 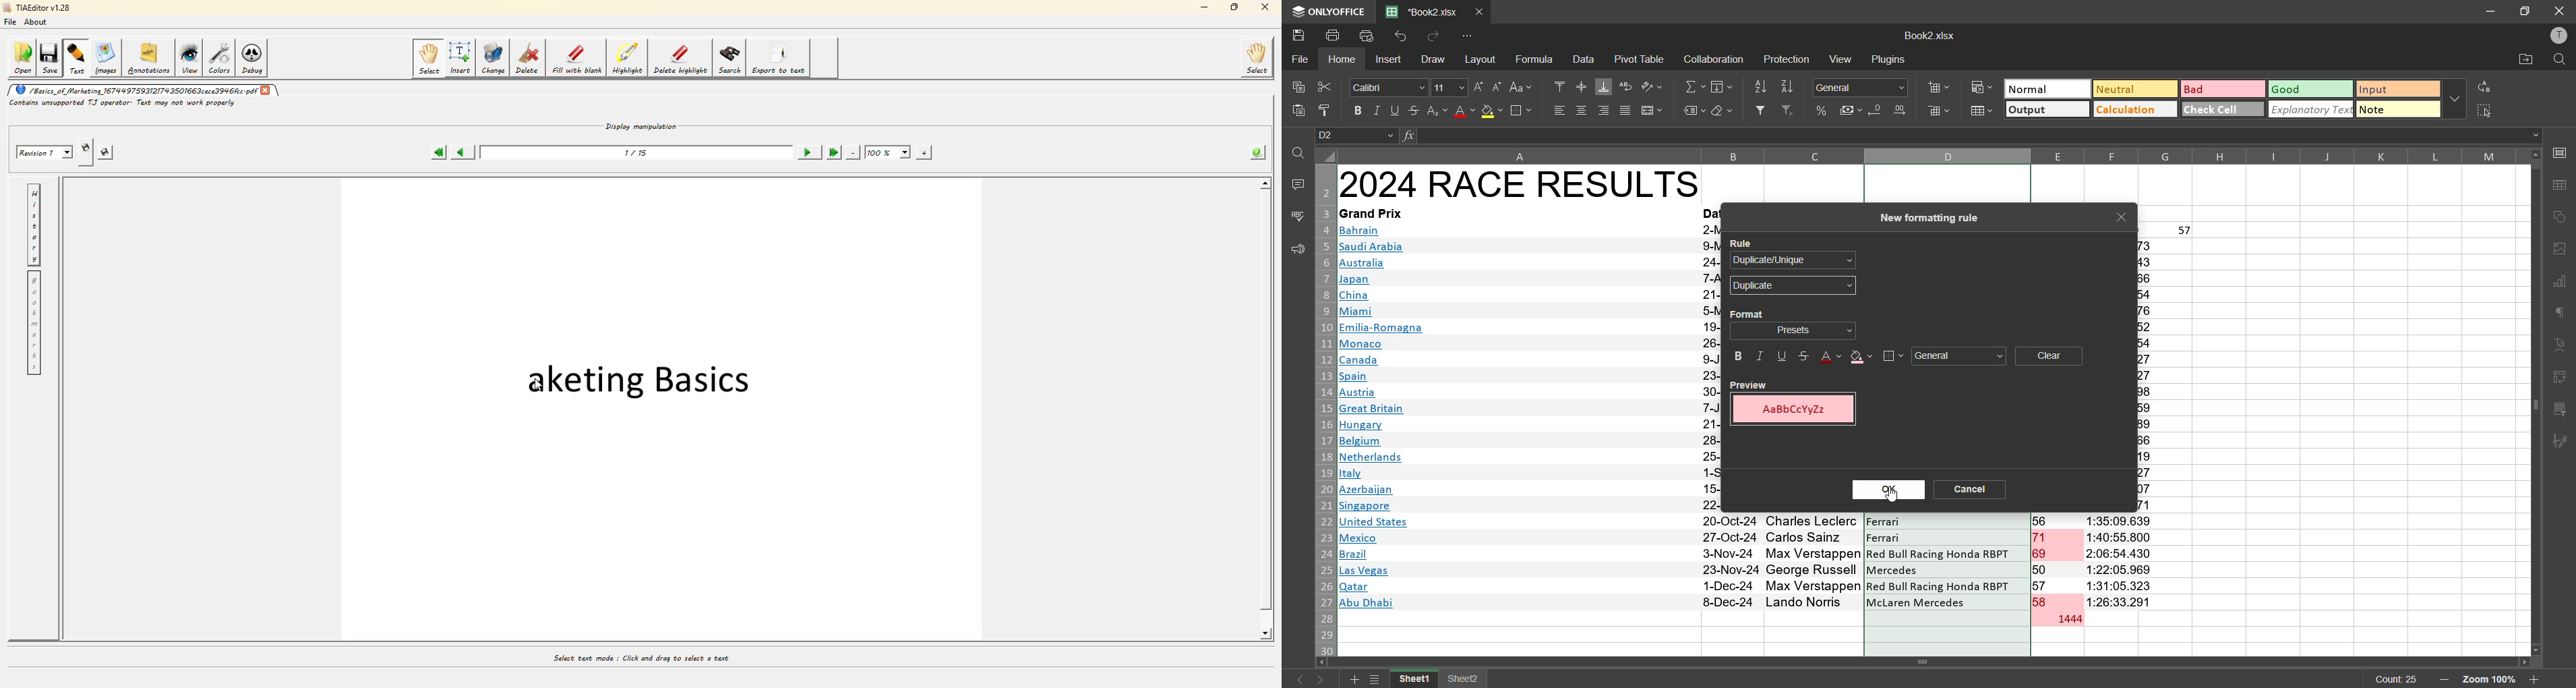 I want to click on fields, so click(x=1724, y=86).